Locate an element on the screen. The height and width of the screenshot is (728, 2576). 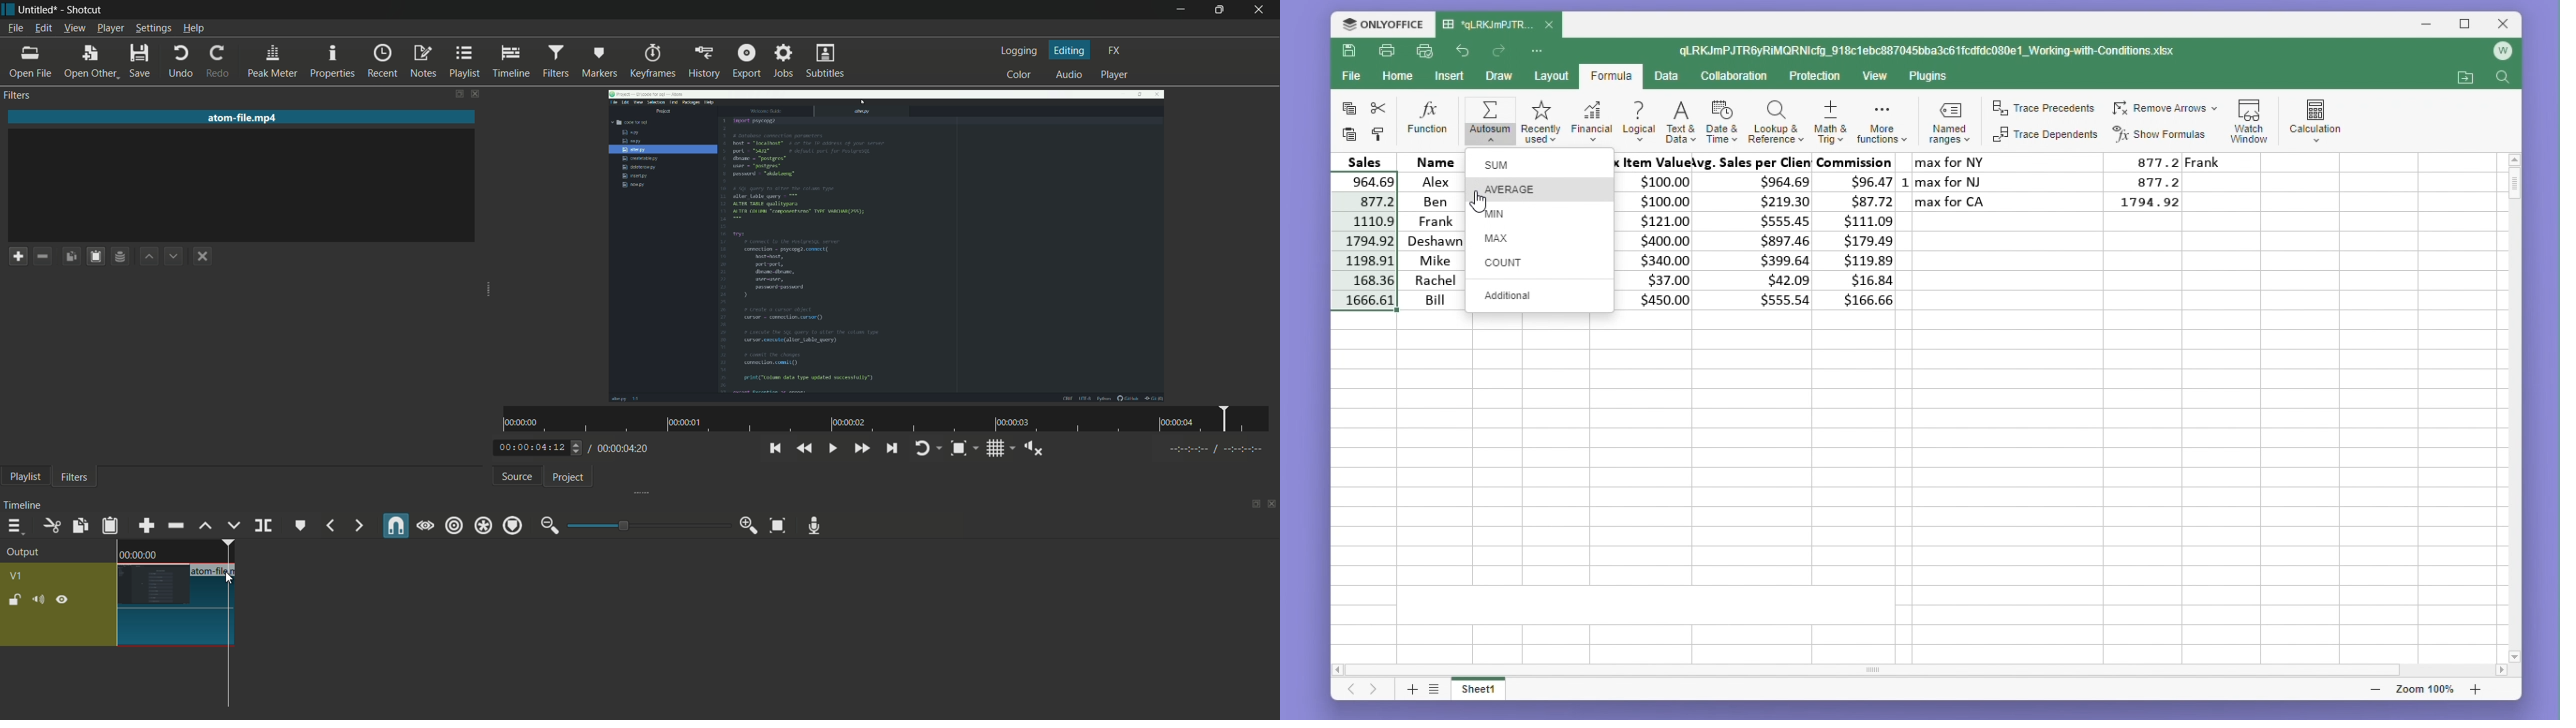
Draw is located at coordinates (1498, 76).